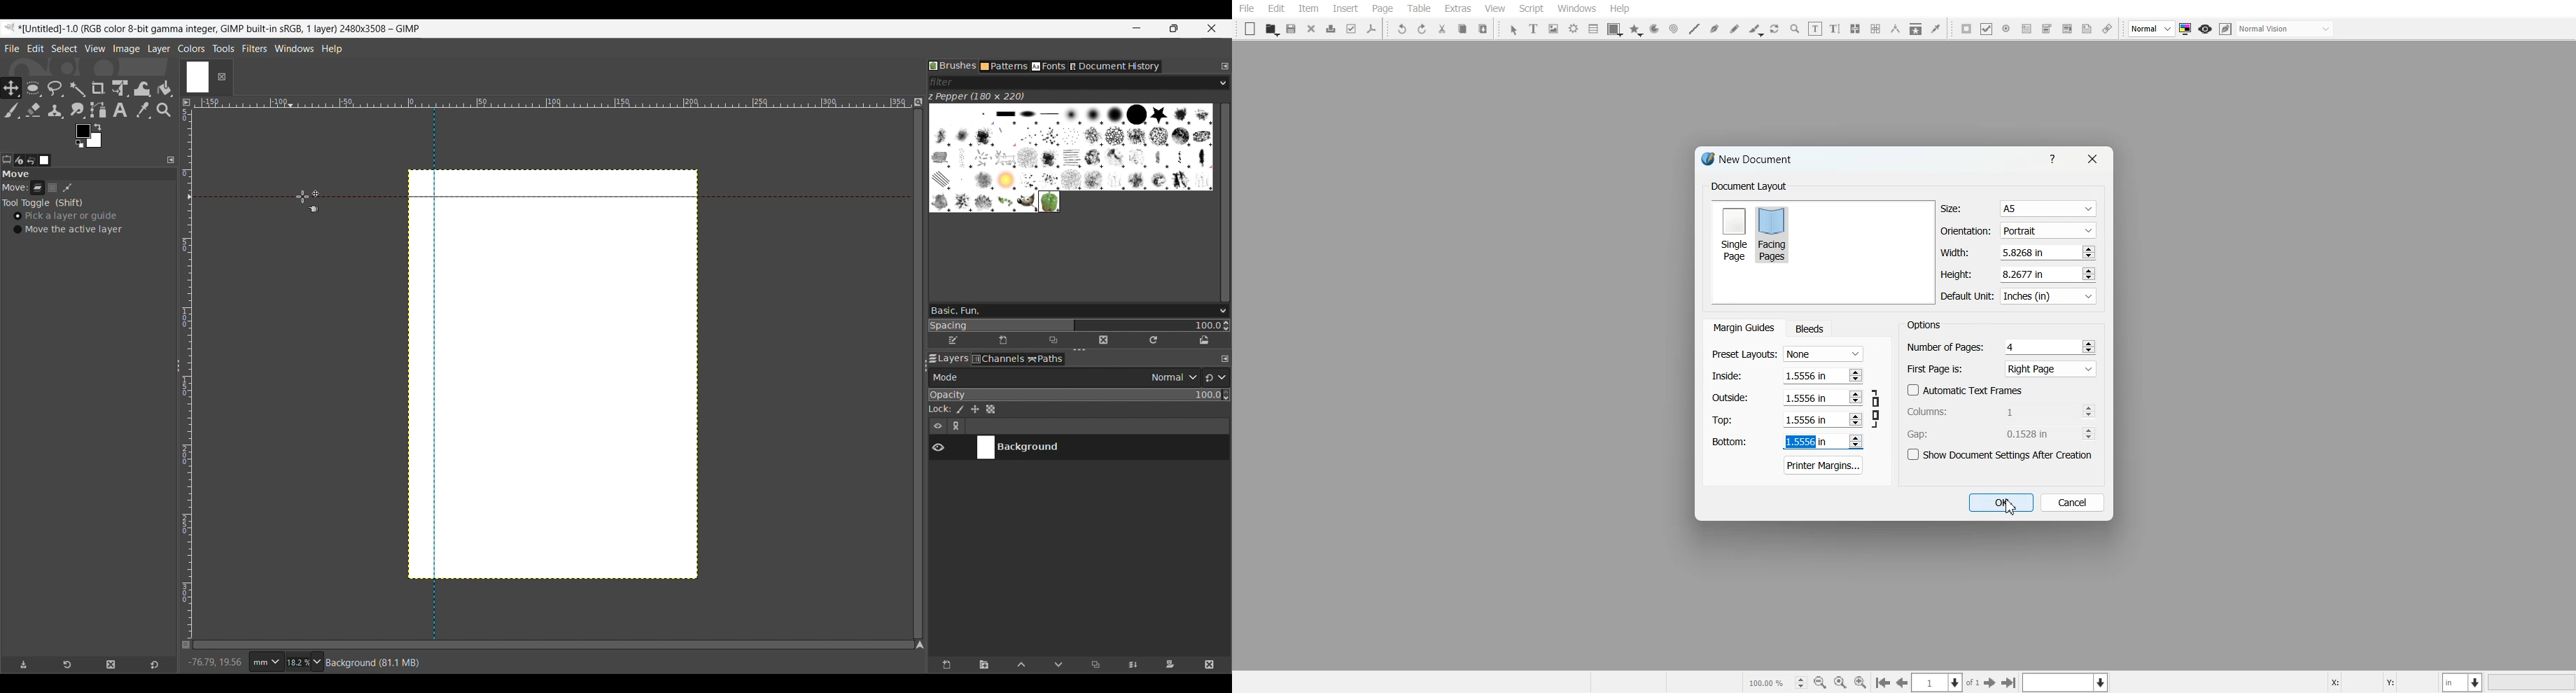 Image resolution: width=2576 pixels, height=700 pixels. I want to click on Portrait, so click(2047, 230).